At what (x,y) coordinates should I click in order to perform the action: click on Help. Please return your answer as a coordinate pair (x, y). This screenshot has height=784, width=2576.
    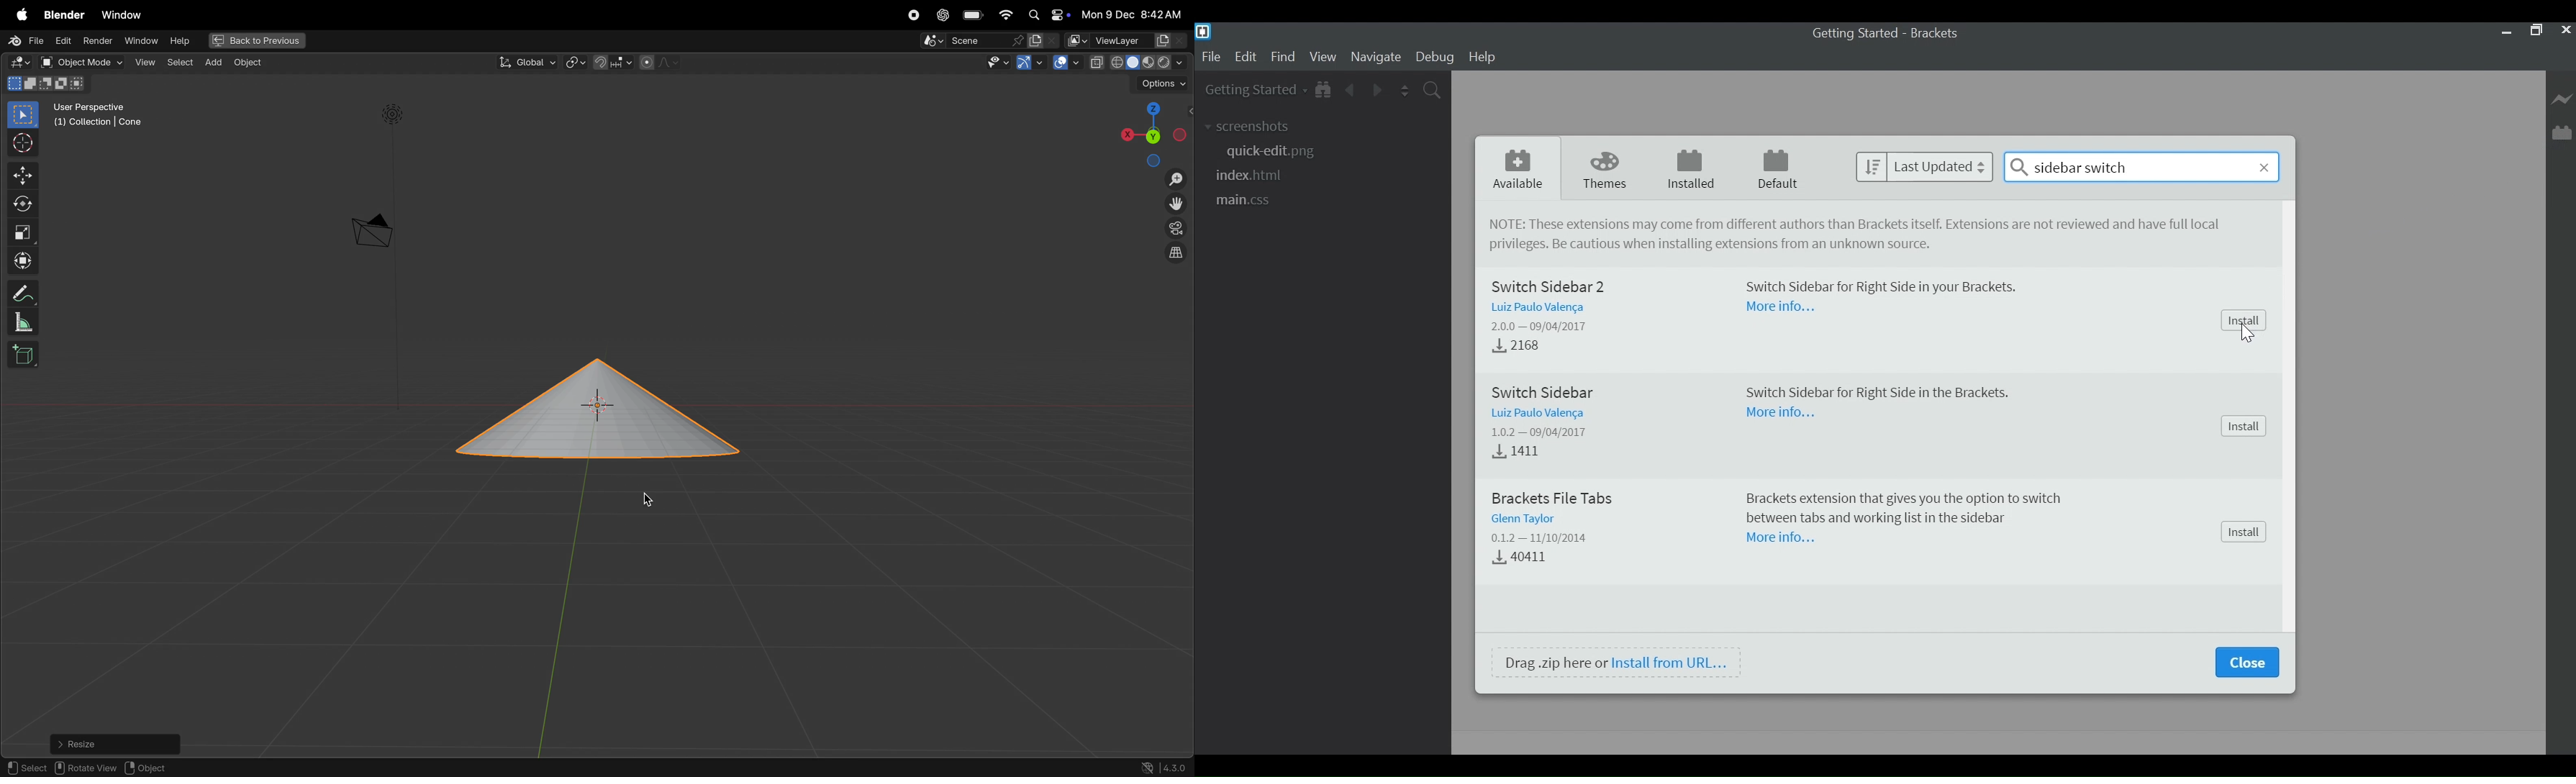
    Looking at the image, I should click on (1483, 58).